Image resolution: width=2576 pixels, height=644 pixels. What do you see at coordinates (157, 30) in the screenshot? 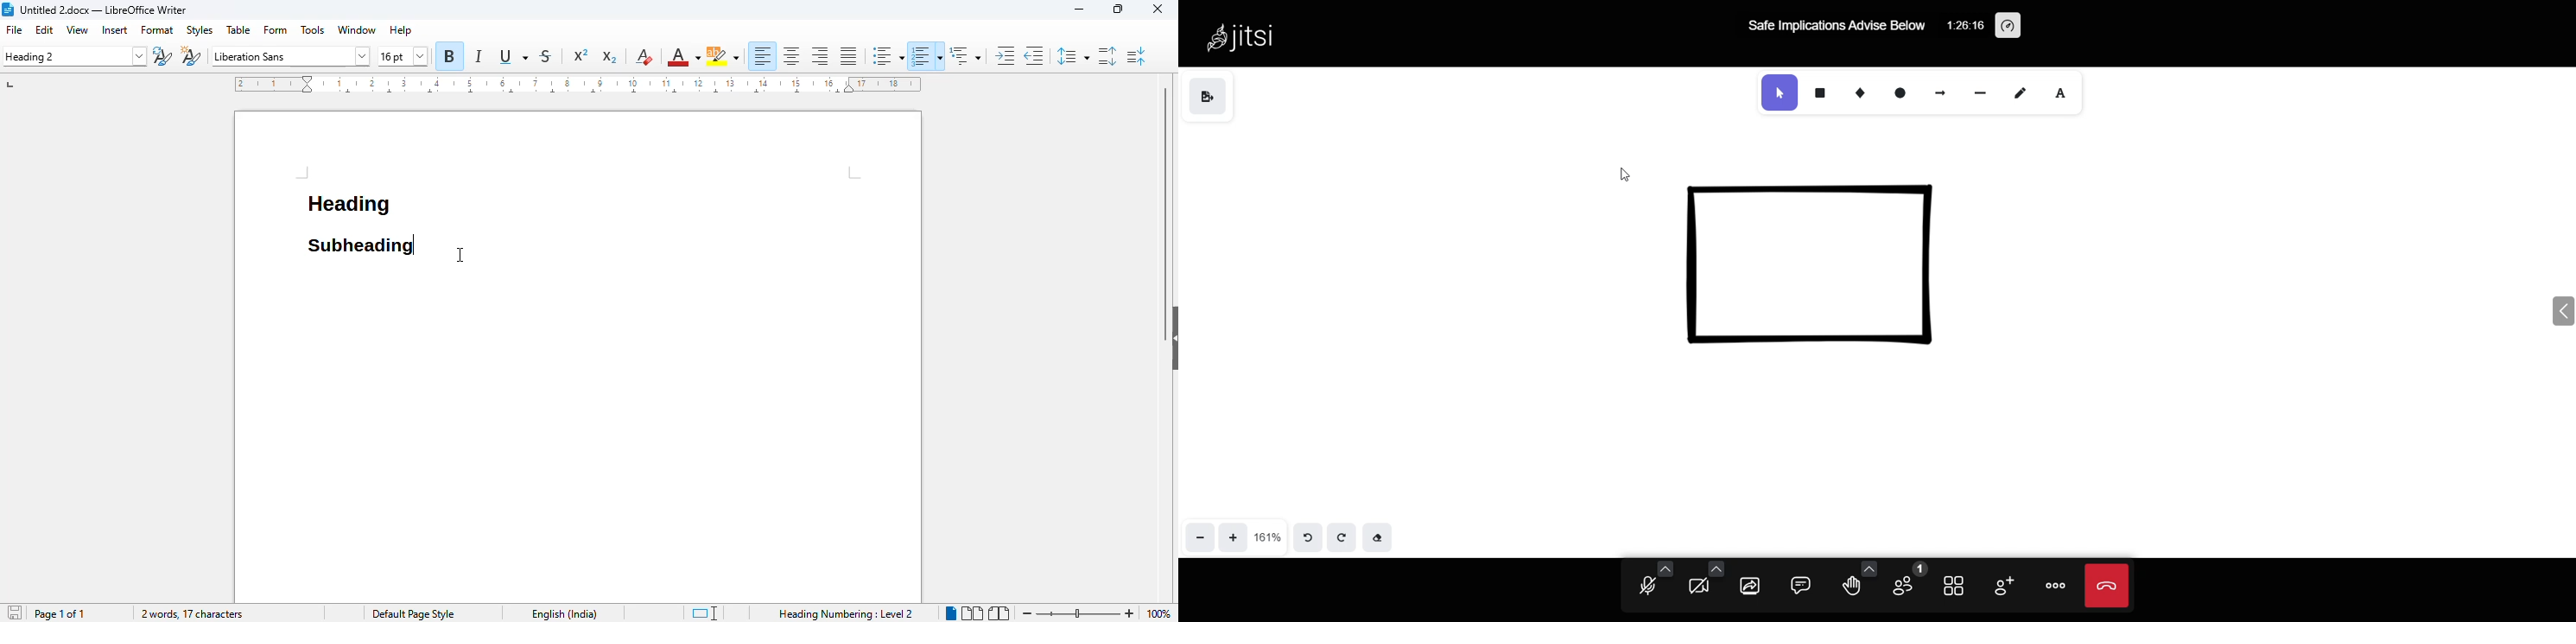
I see `format` at bounding box center [157, 30].